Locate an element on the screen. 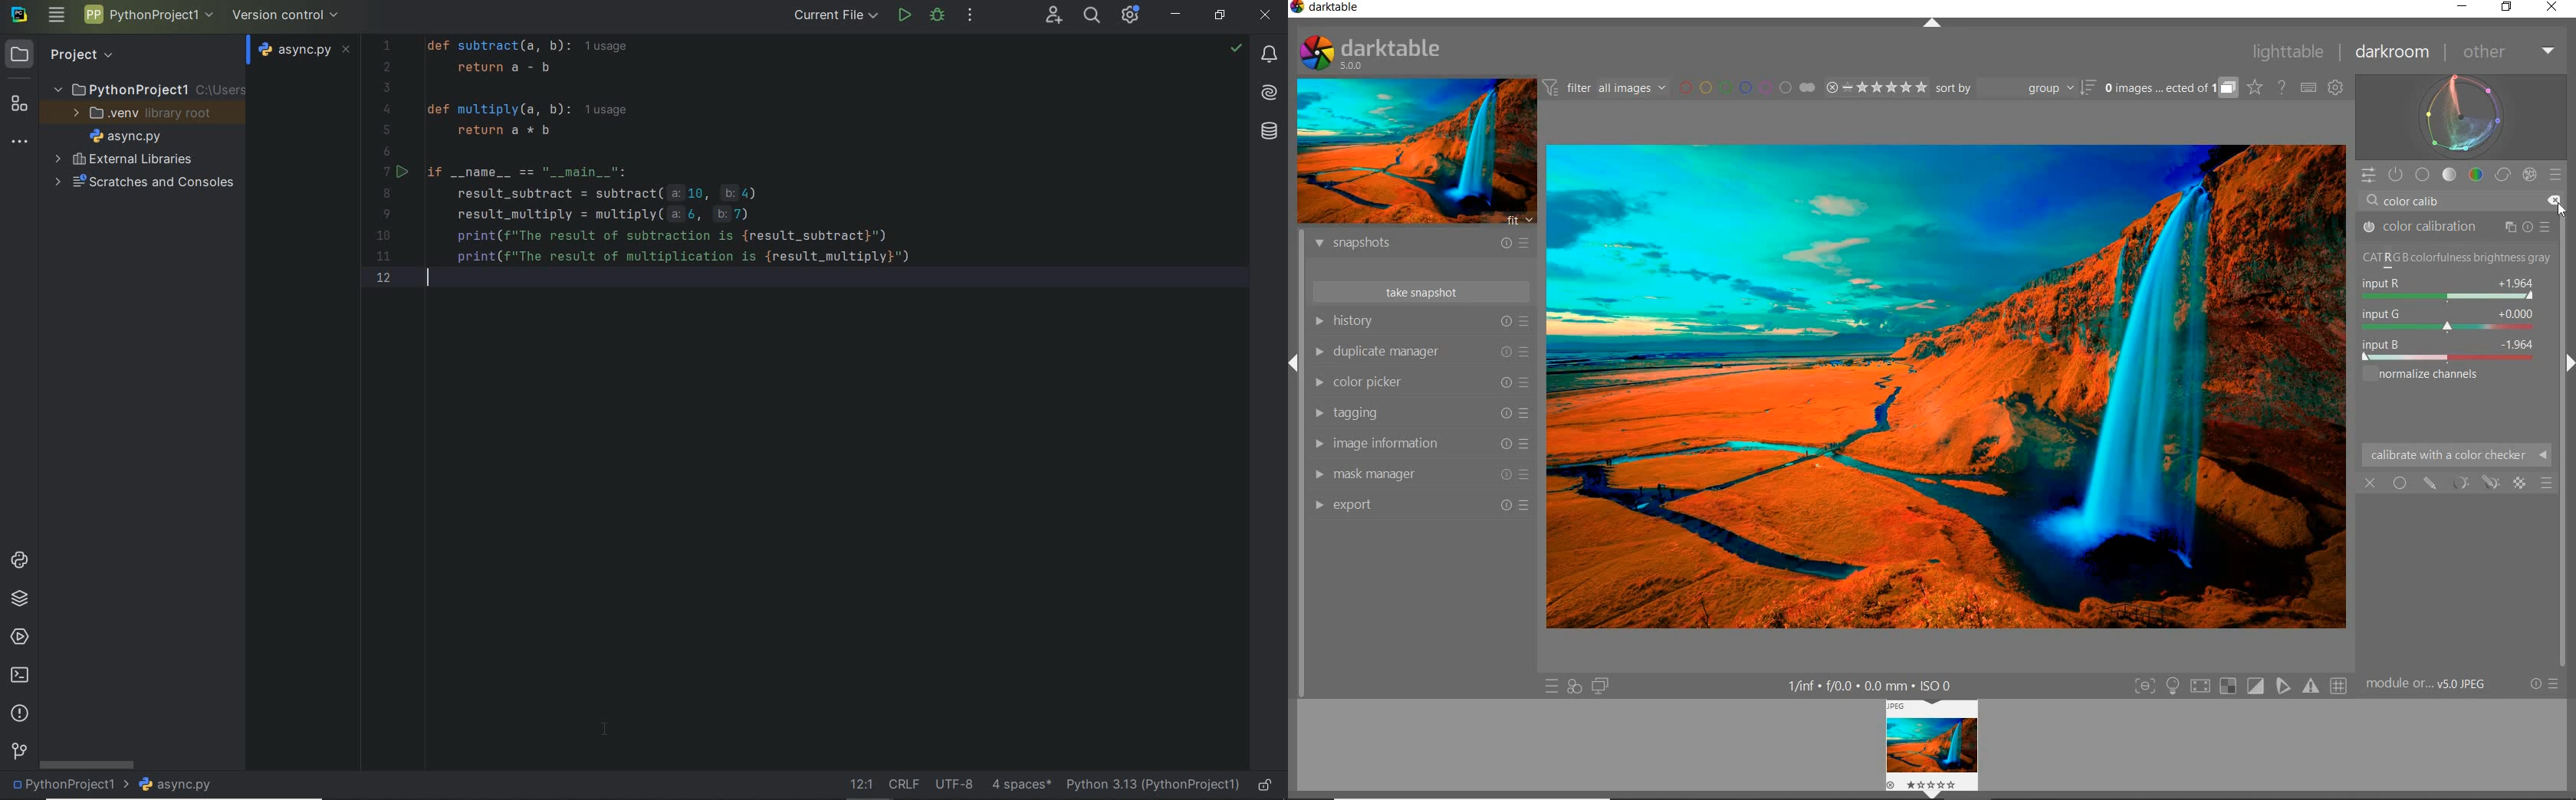 The image size is (2576, 812). BLENDING OPTIONS is located at coordinates (2547, 484).